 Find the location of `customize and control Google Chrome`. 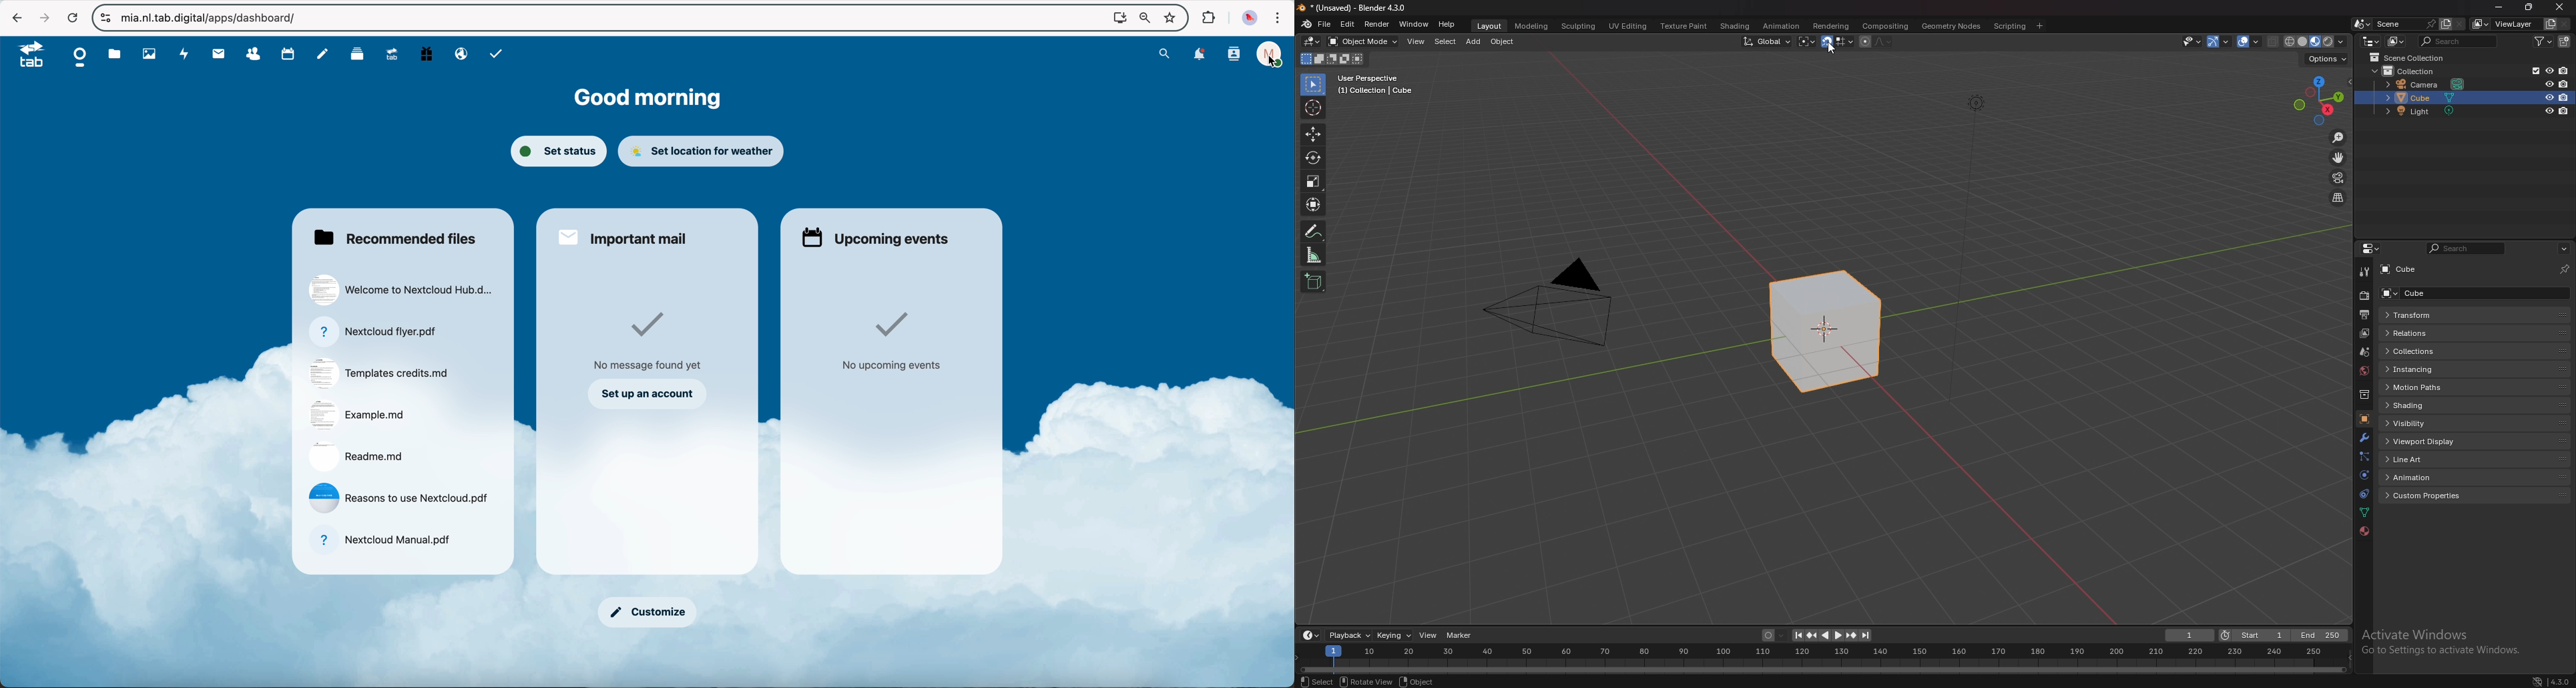

customize and control Google Chrome is located at coordinates (1280, 18).